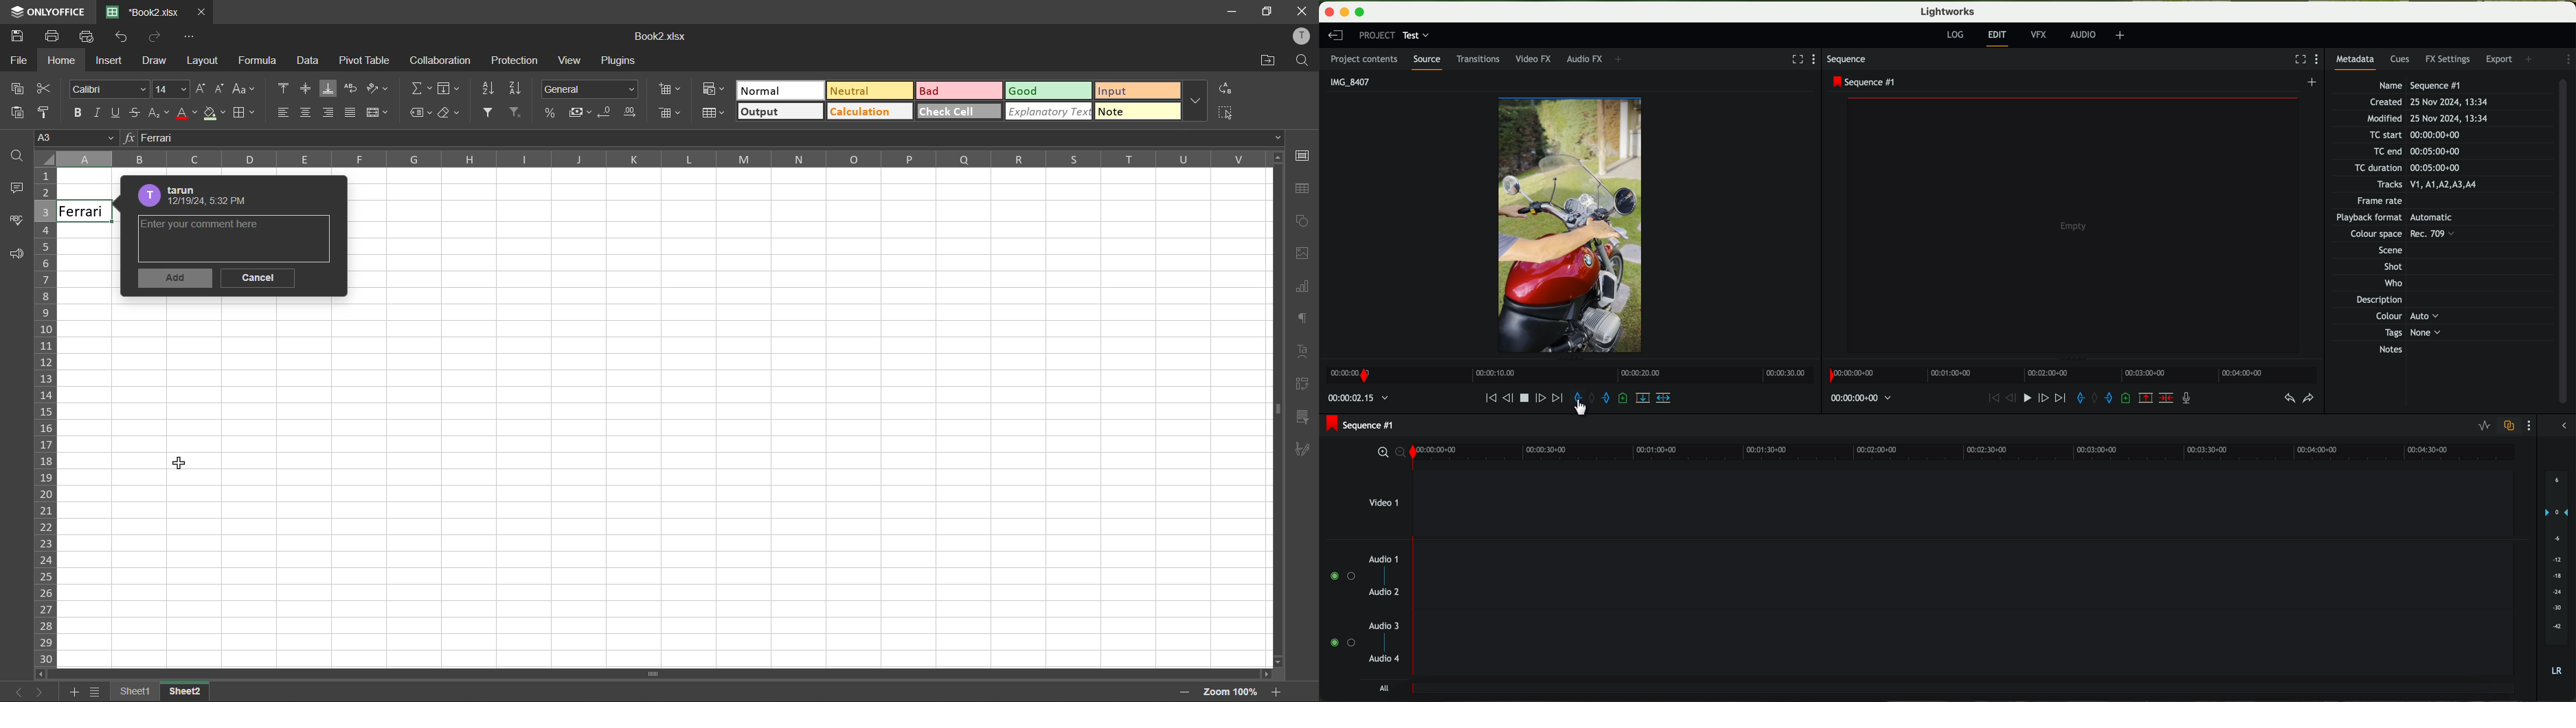 The image size is (2576, 728). I want to click on enable audio tracks, so click(1341, 610).